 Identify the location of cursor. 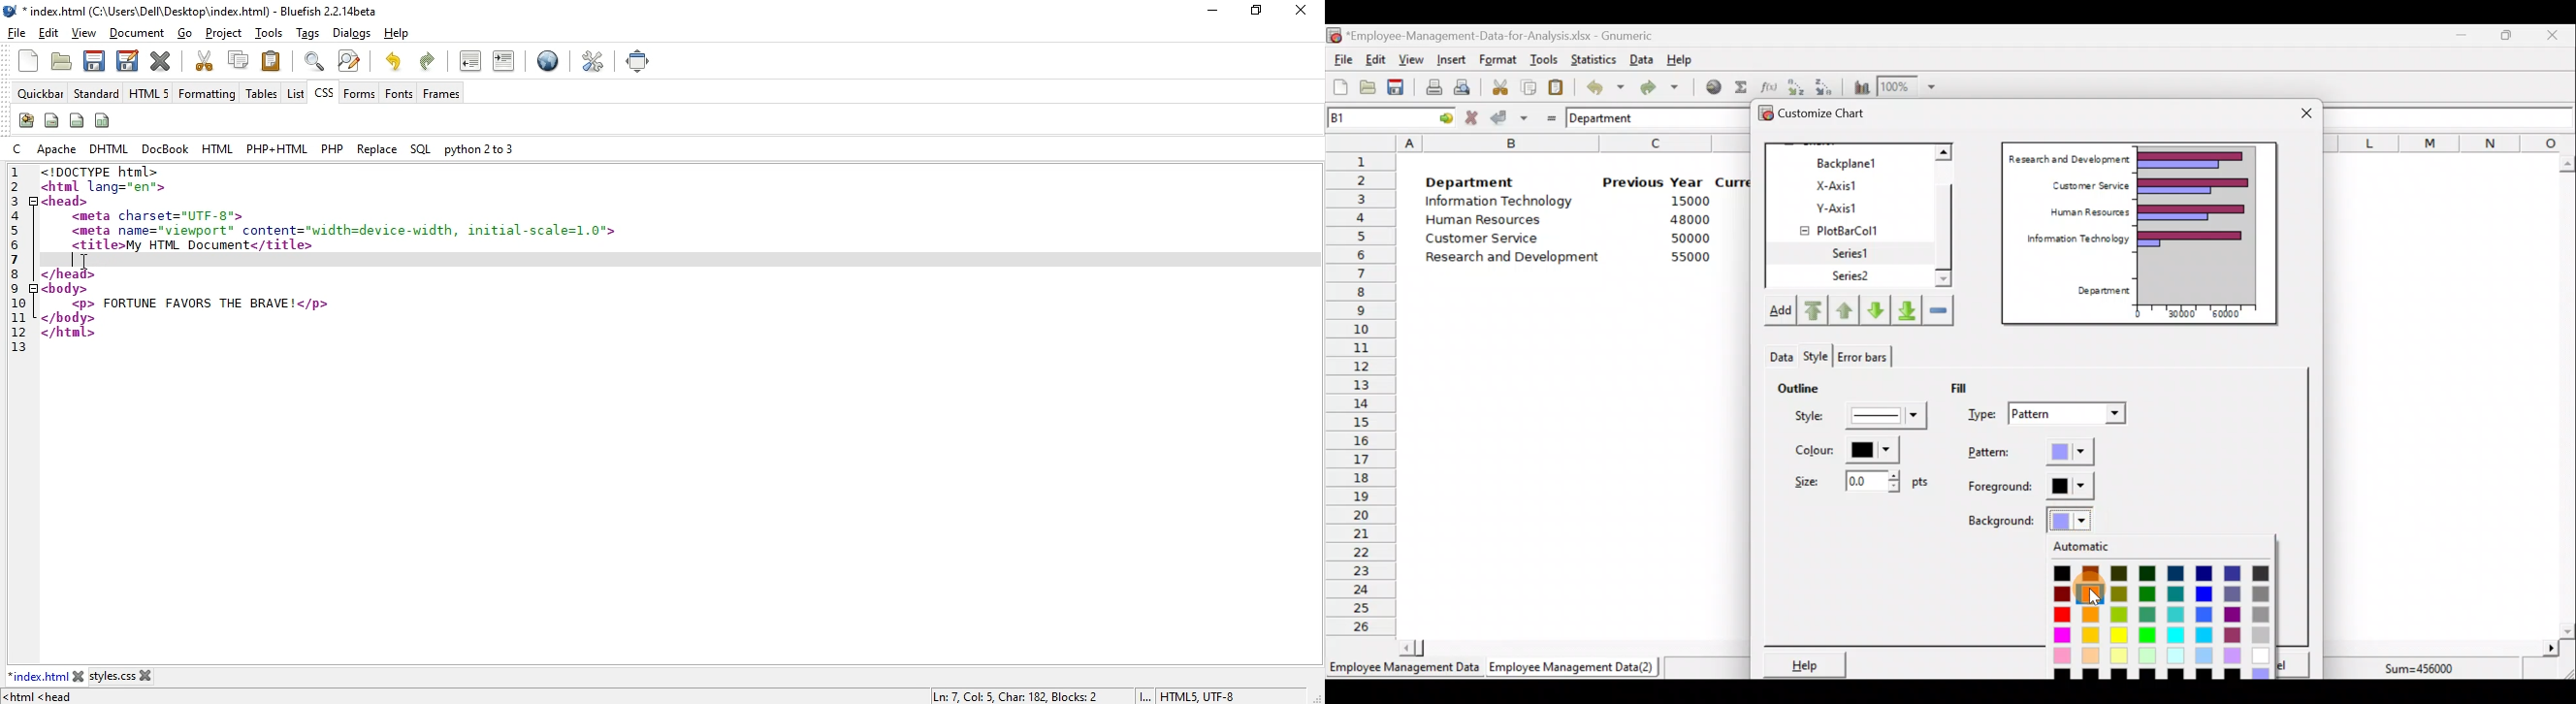
(86, 263).